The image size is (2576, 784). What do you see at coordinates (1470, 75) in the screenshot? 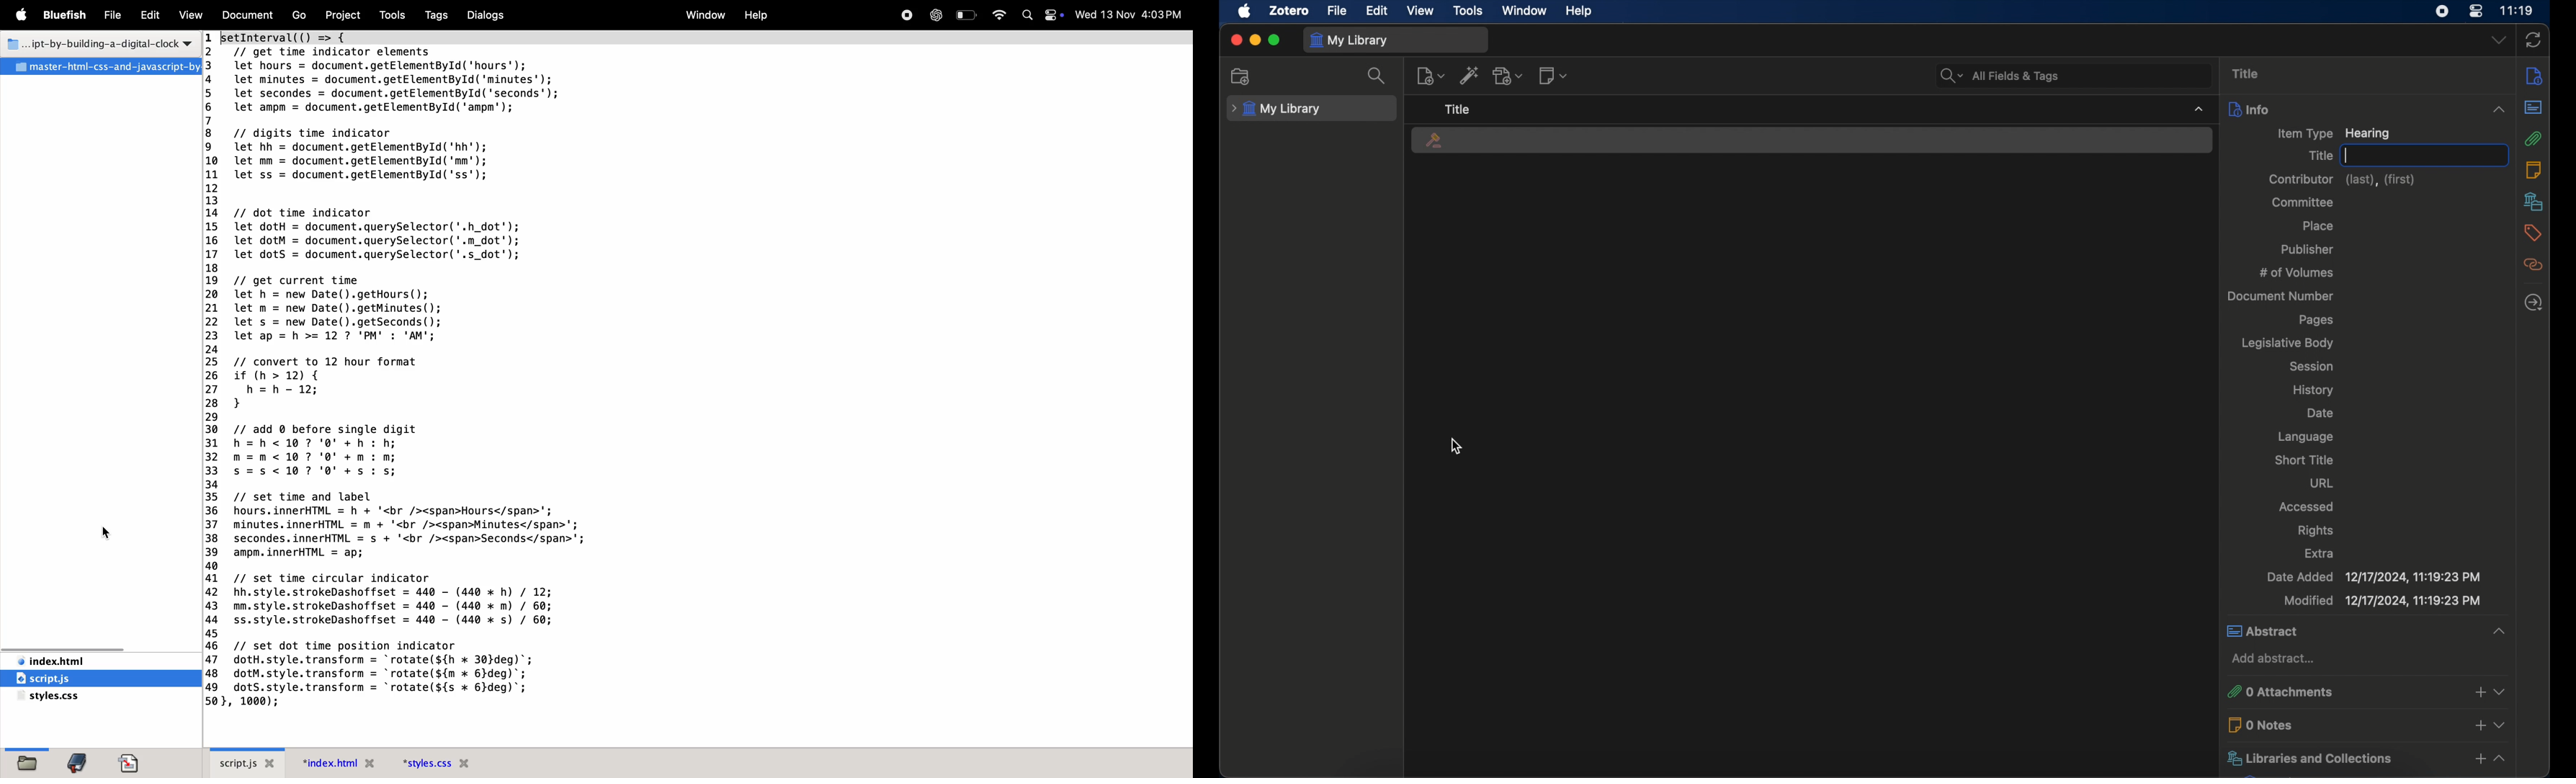
I see `add item by identifier` at bounding box center [1470, 75].